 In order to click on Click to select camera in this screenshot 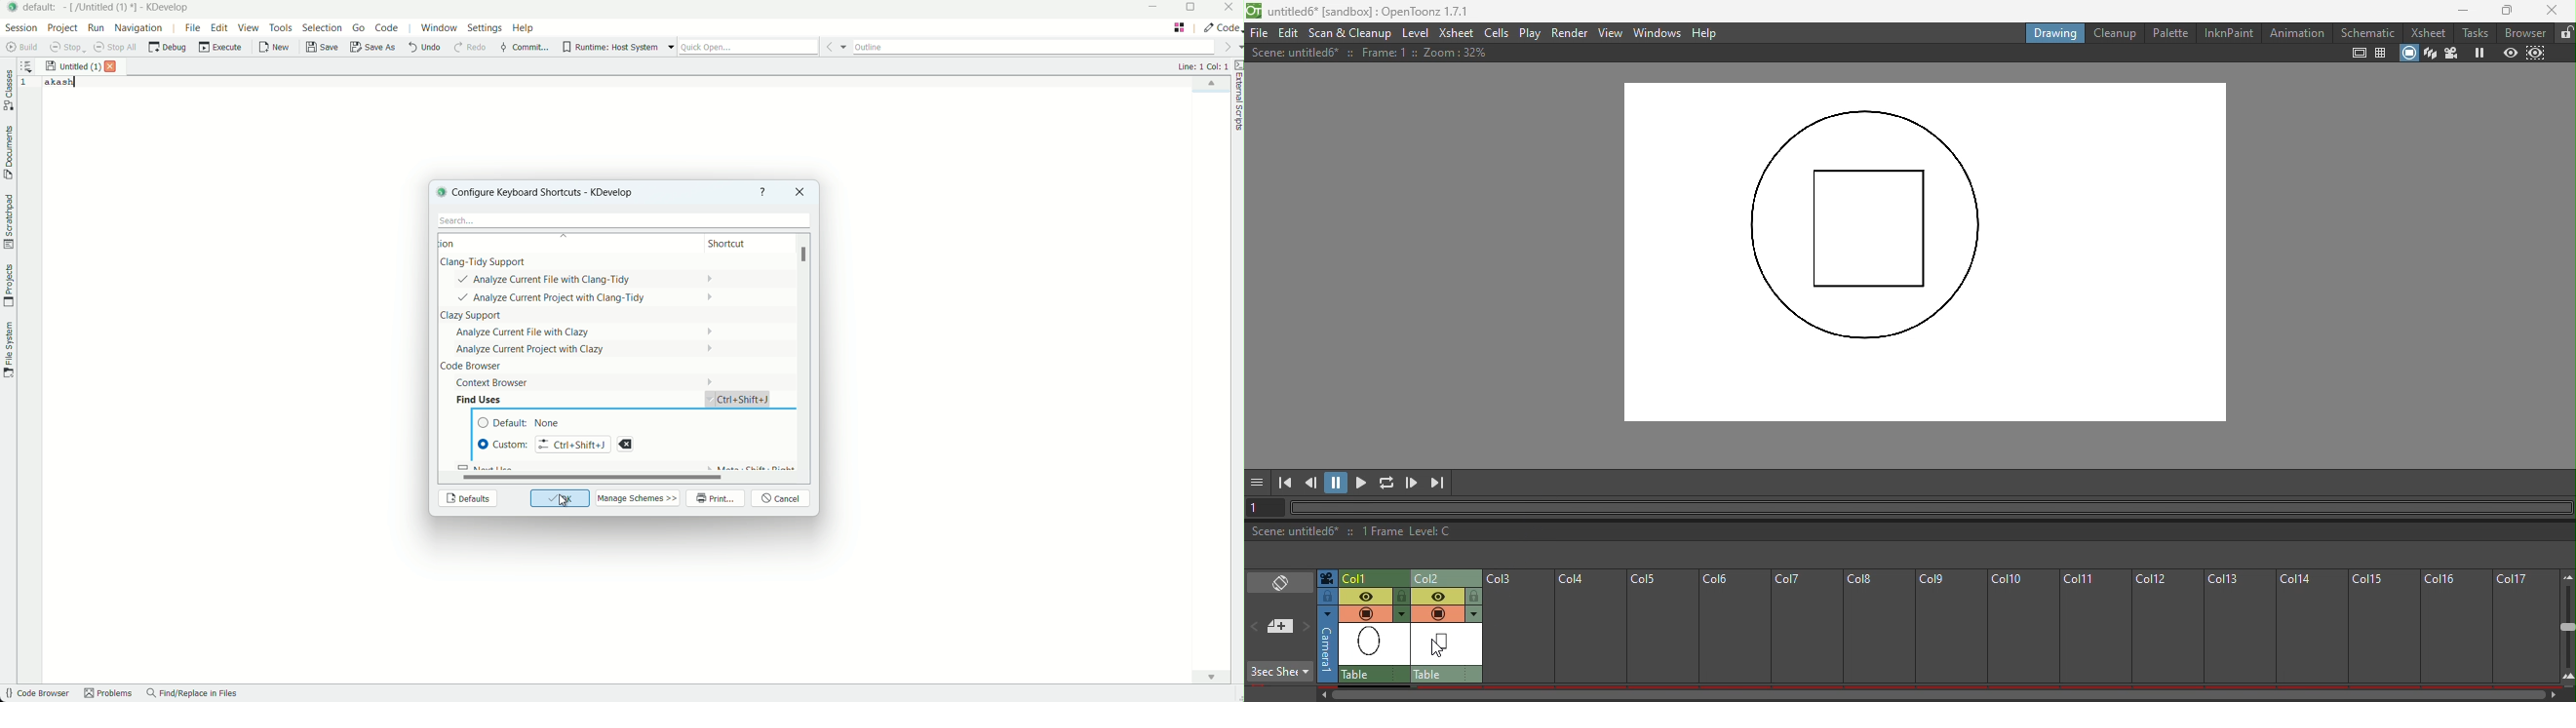, I will do `click(1327, 597)`.